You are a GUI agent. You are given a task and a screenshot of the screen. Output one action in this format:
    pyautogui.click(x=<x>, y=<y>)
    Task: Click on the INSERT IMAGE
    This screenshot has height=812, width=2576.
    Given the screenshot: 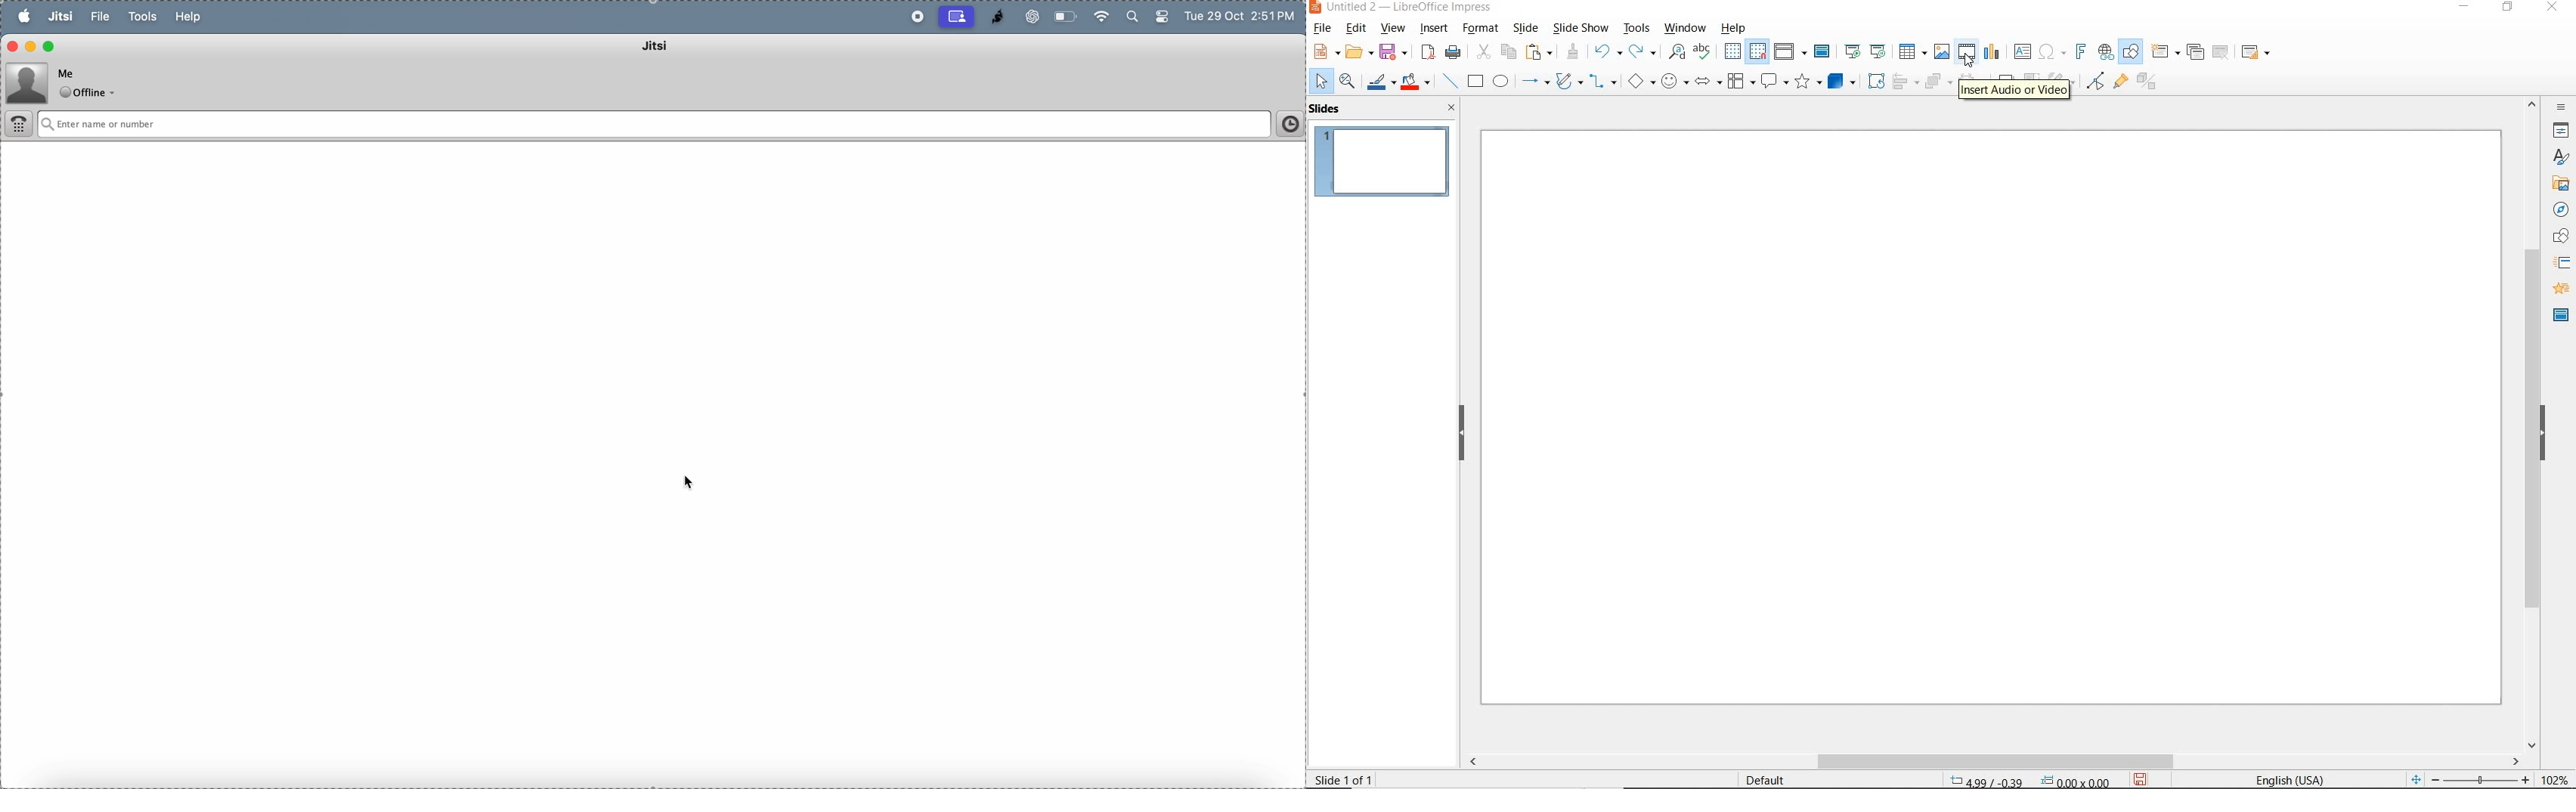 What is the action you would take?
    pyautogui.click(x=1943, y=51)
    